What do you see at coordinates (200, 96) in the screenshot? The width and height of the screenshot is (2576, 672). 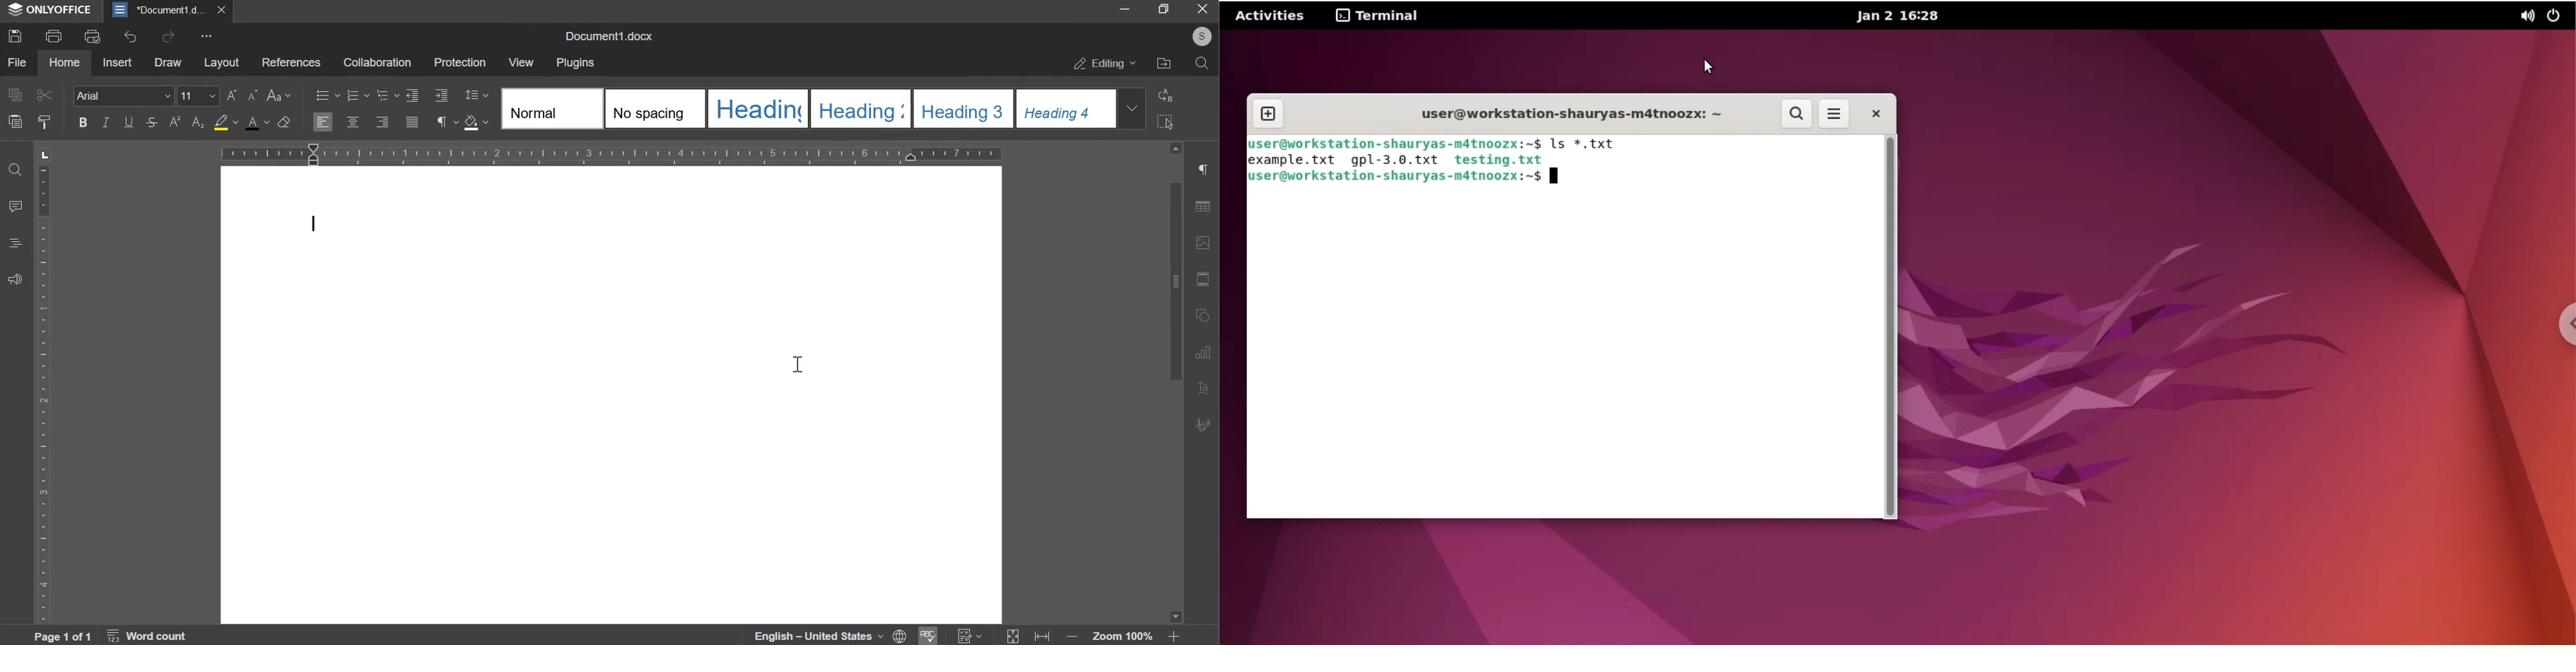 I see `11` at bounding box center [200, 96].